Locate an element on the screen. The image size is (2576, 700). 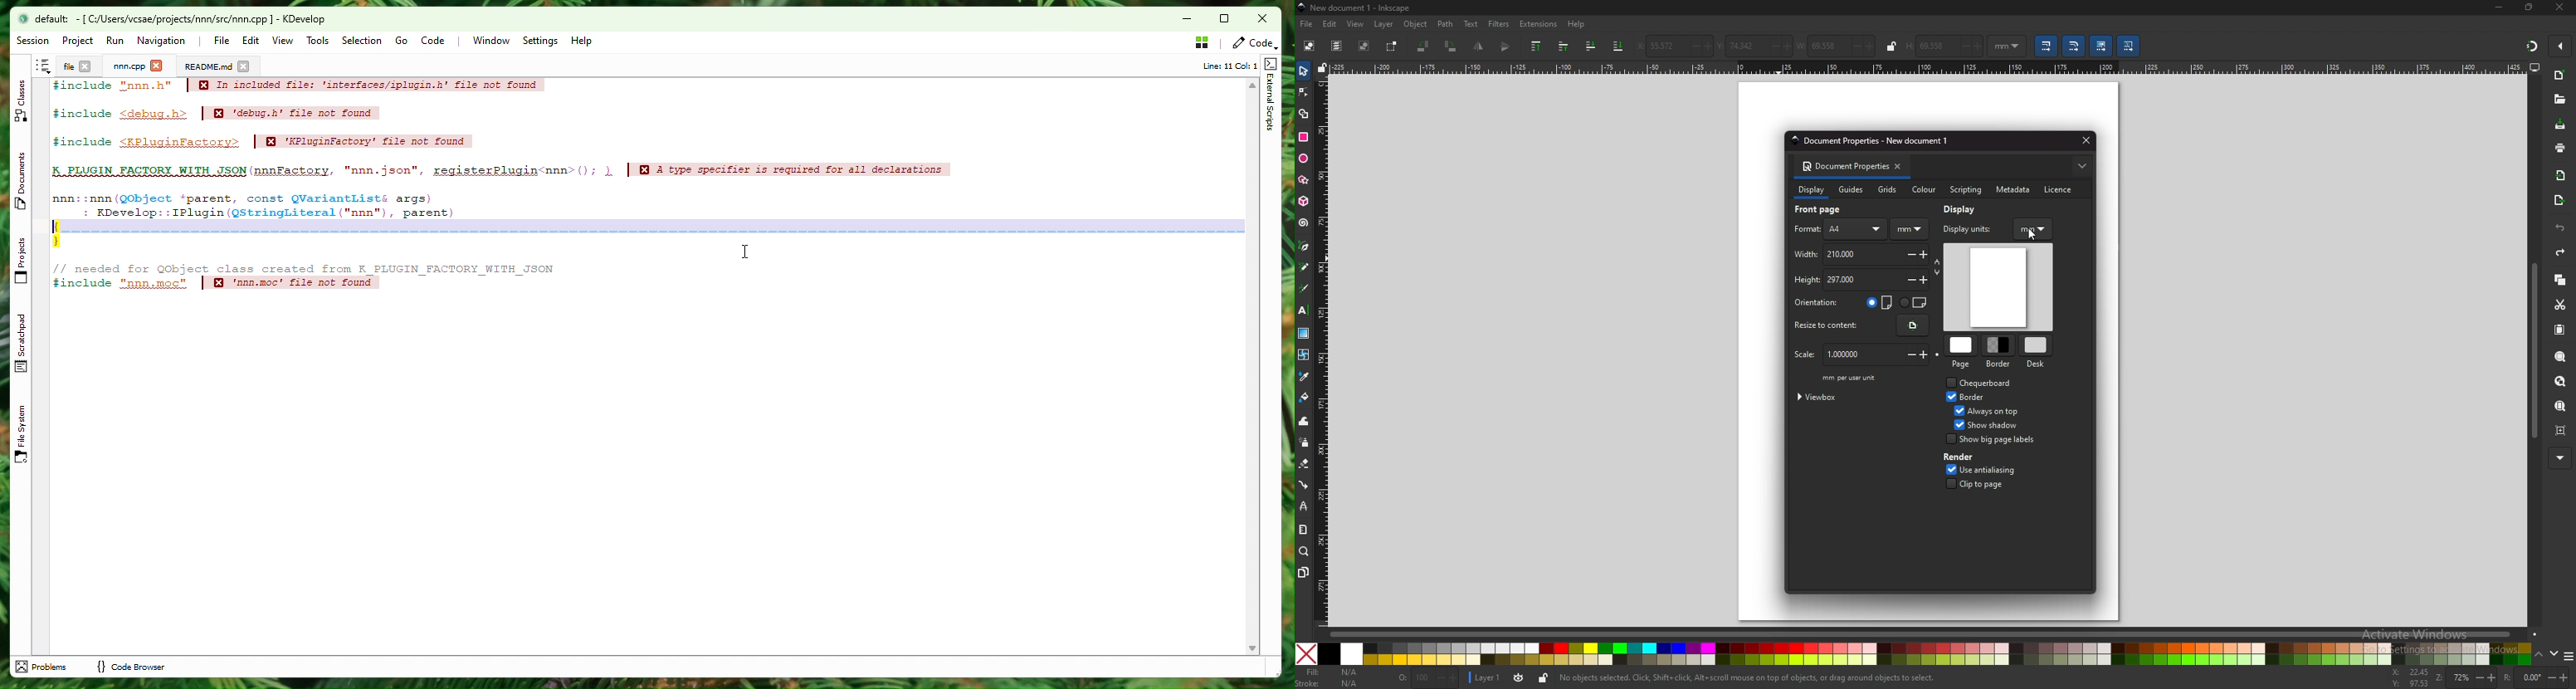
select all in all layers is located at coordinates (1336, 46).